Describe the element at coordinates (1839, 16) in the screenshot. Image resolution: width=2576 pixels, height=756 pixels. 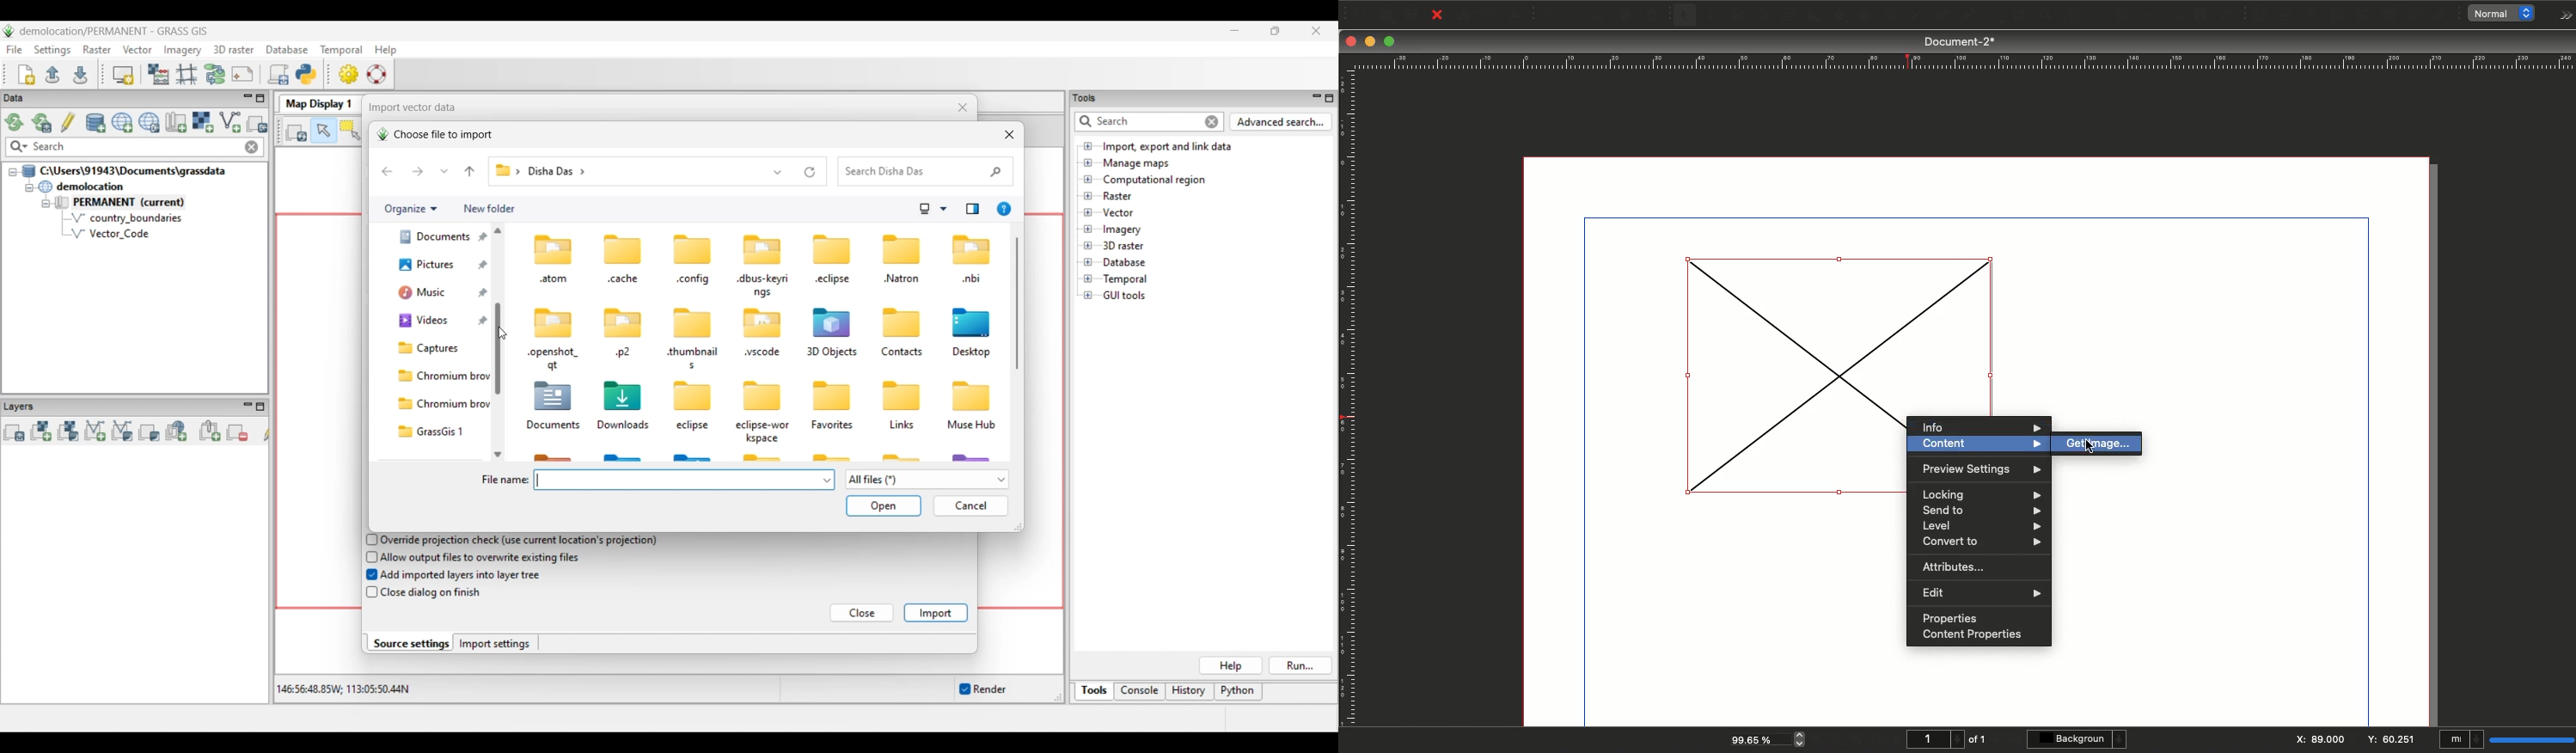
I see `Polygon` at that location.